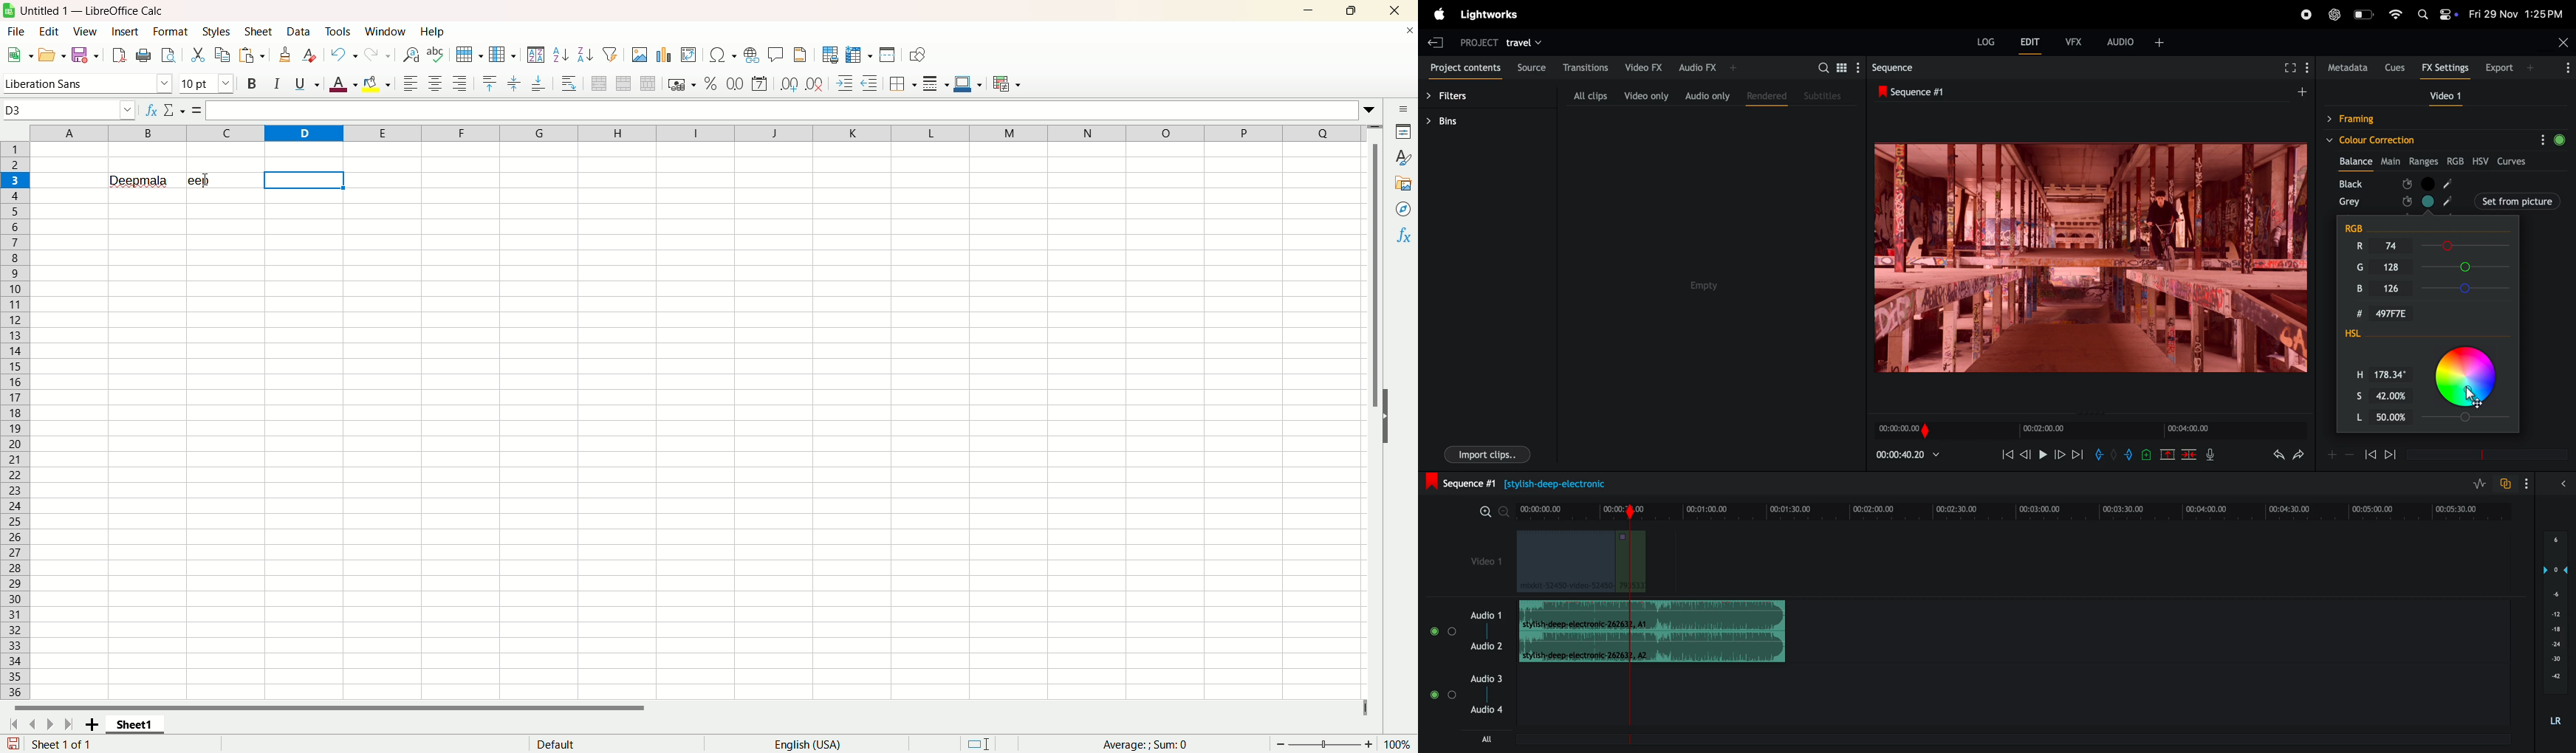 This screenshot has width=2576, height=756. What do you see at coordinates (1486, 645) in the screenshot?
I see `Audio 2` at bounding box center [1486, 645].